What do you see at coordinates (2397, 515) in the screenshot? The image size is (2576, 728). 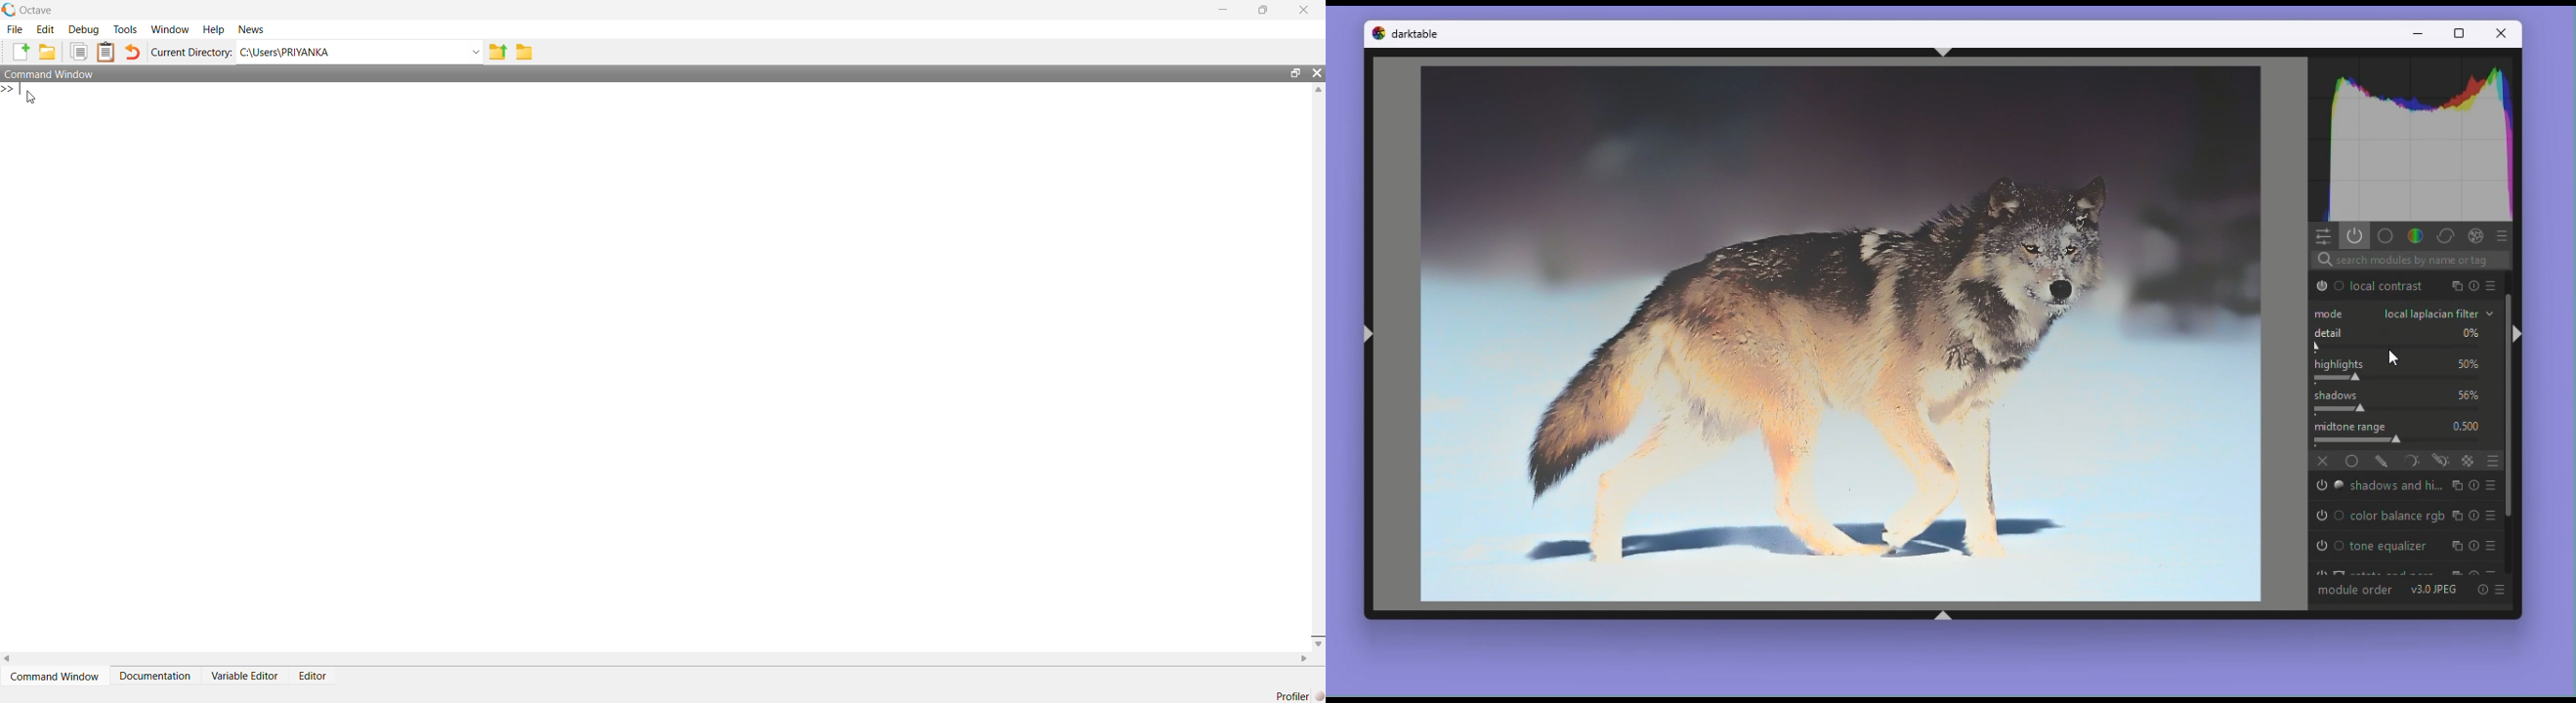 I see `color balance rgb` at bounding box center [2397, 515].